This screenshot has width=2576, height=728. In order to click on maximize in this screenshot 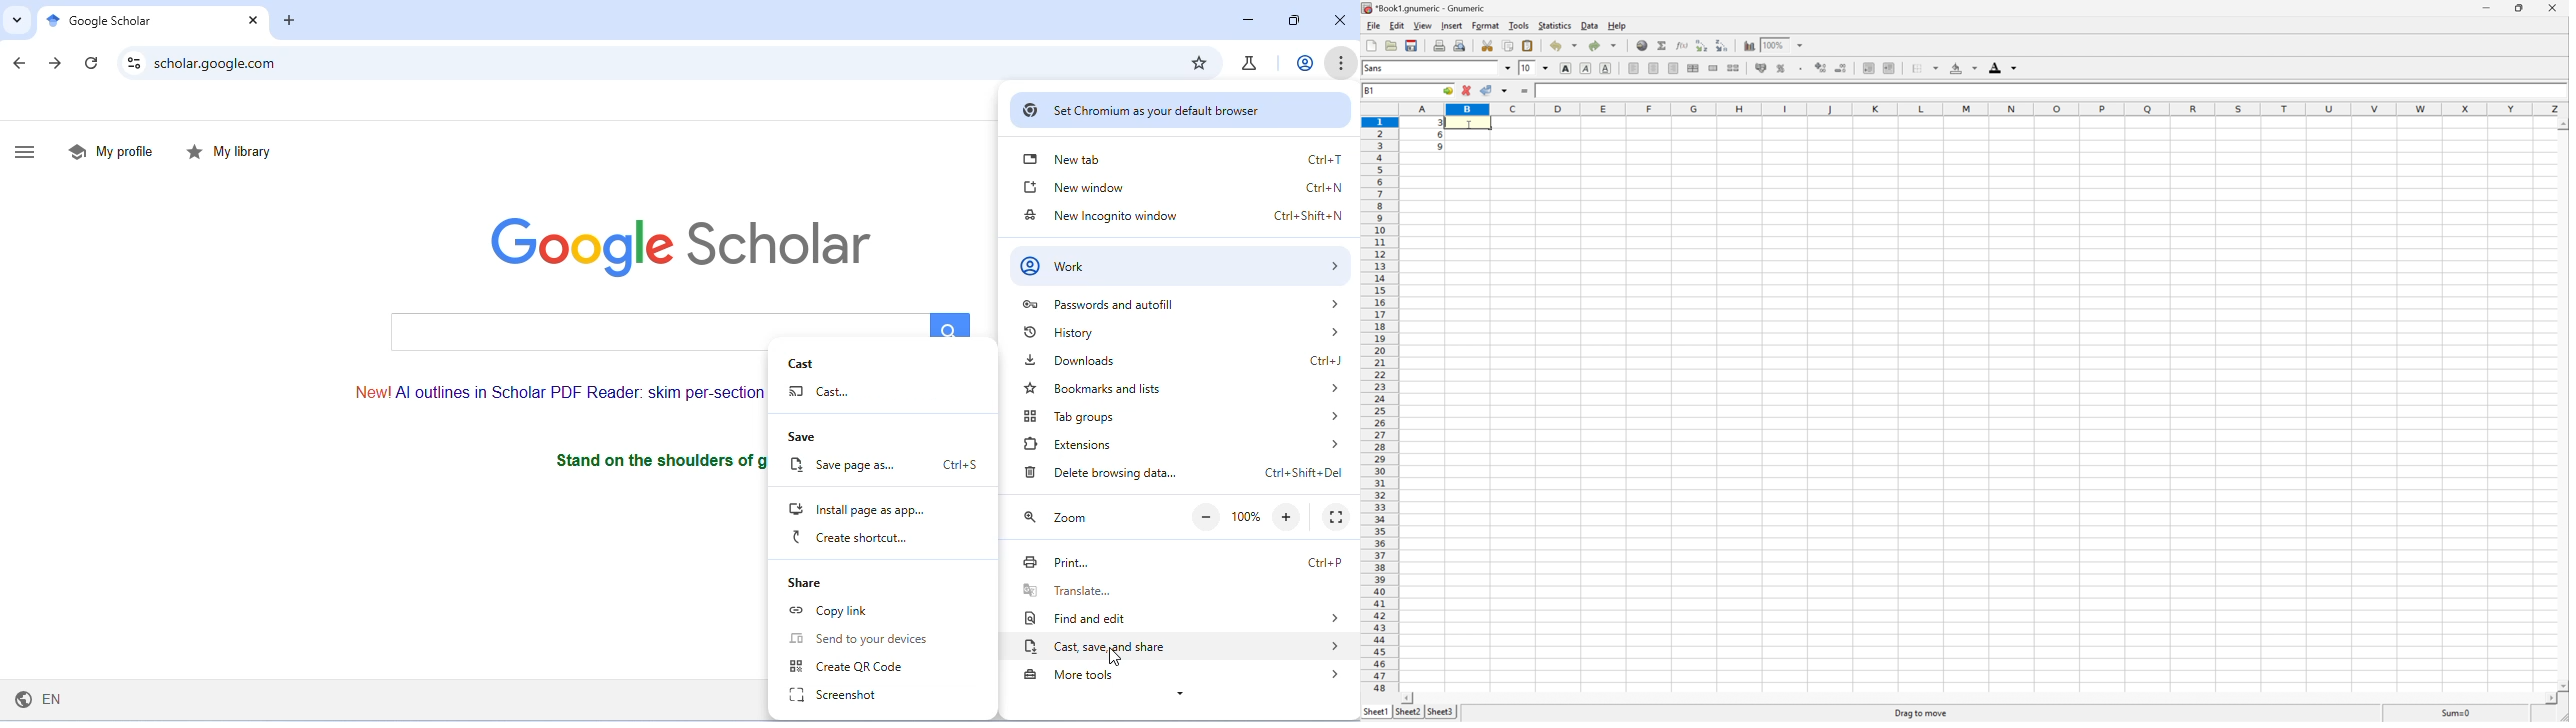, I will do `click(1293, 22)`.